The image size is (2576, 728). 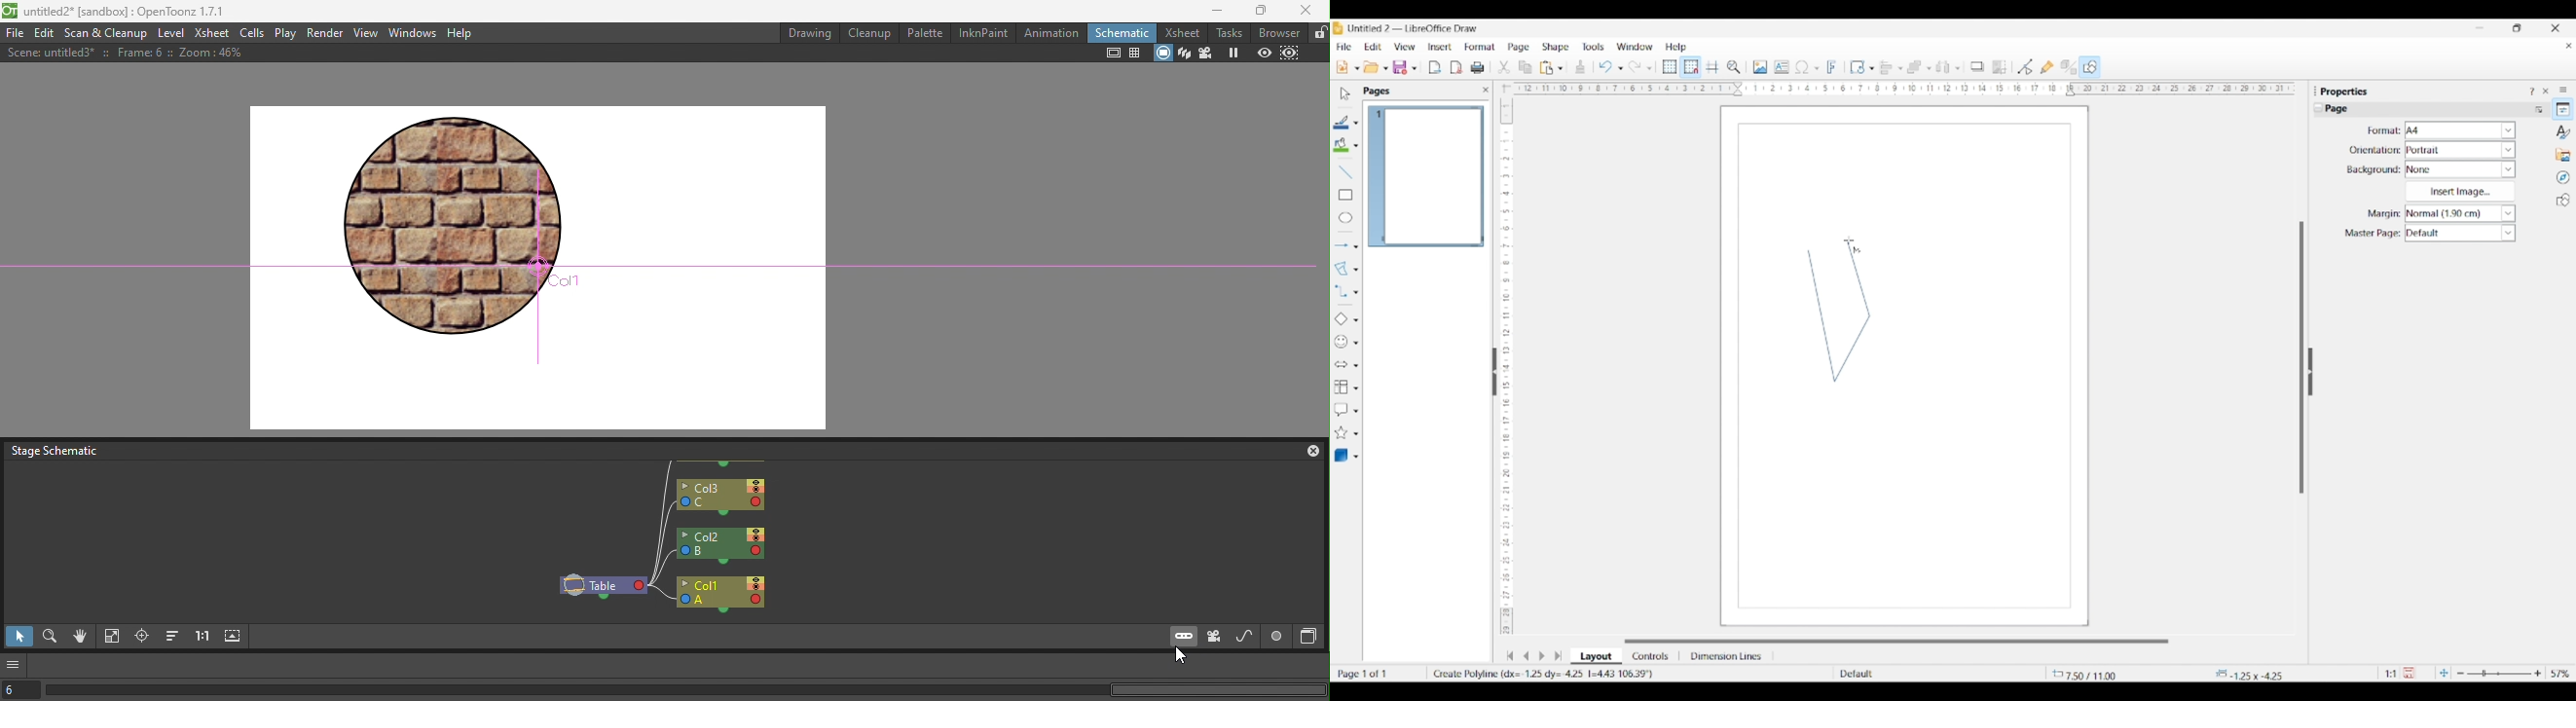 What do you see at coordinates (2460, 149) in the screenshot?
I see `Orientation options` at bounding box center [2460, 149].